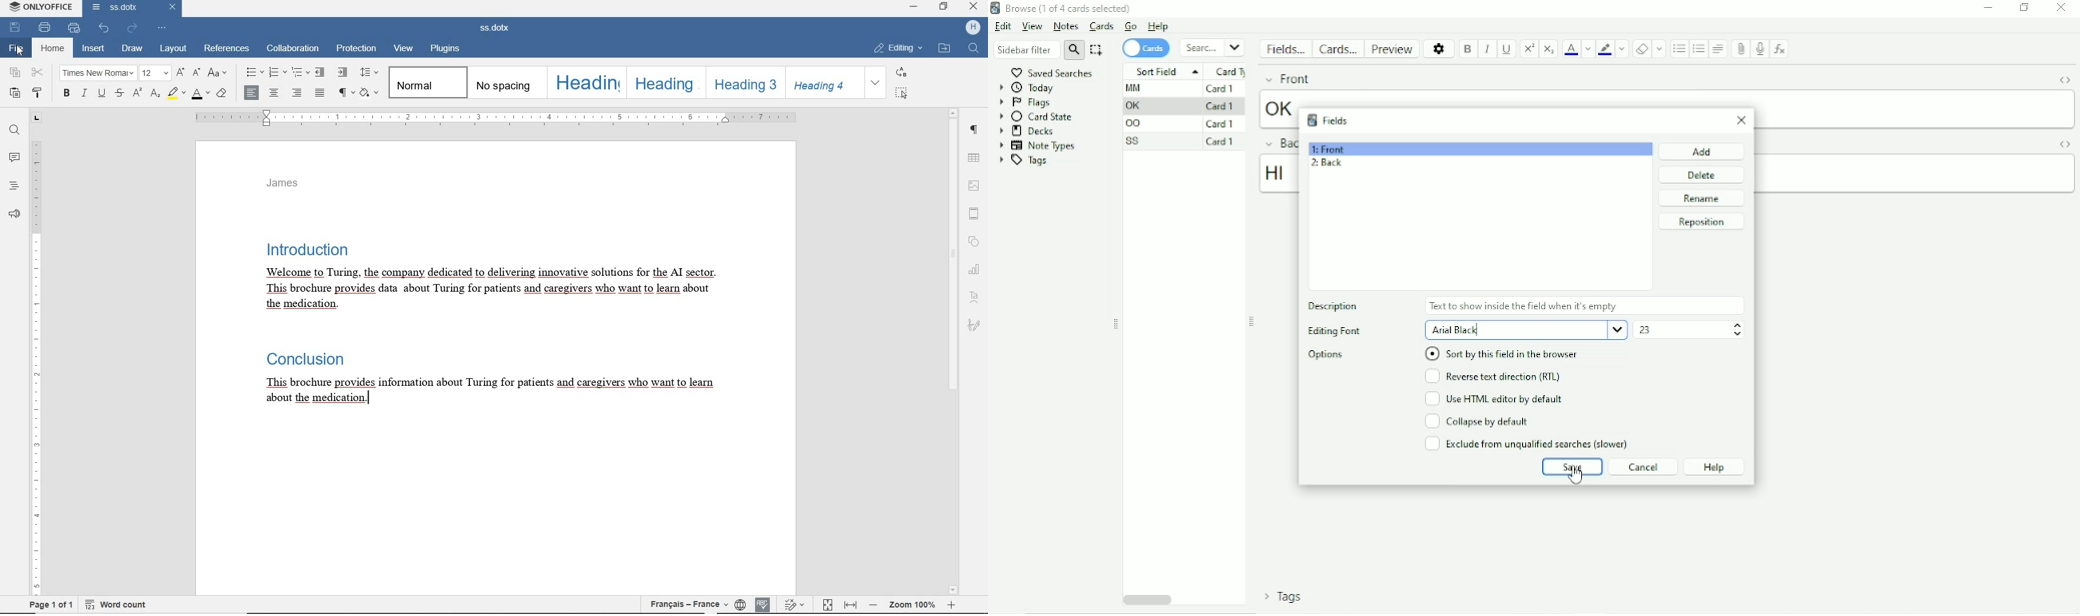 The image size is (2100, 616). What do you see at coordinates (1253, 321) in the screenshot?
I see `Resize` at bounding box center [1253, 321].